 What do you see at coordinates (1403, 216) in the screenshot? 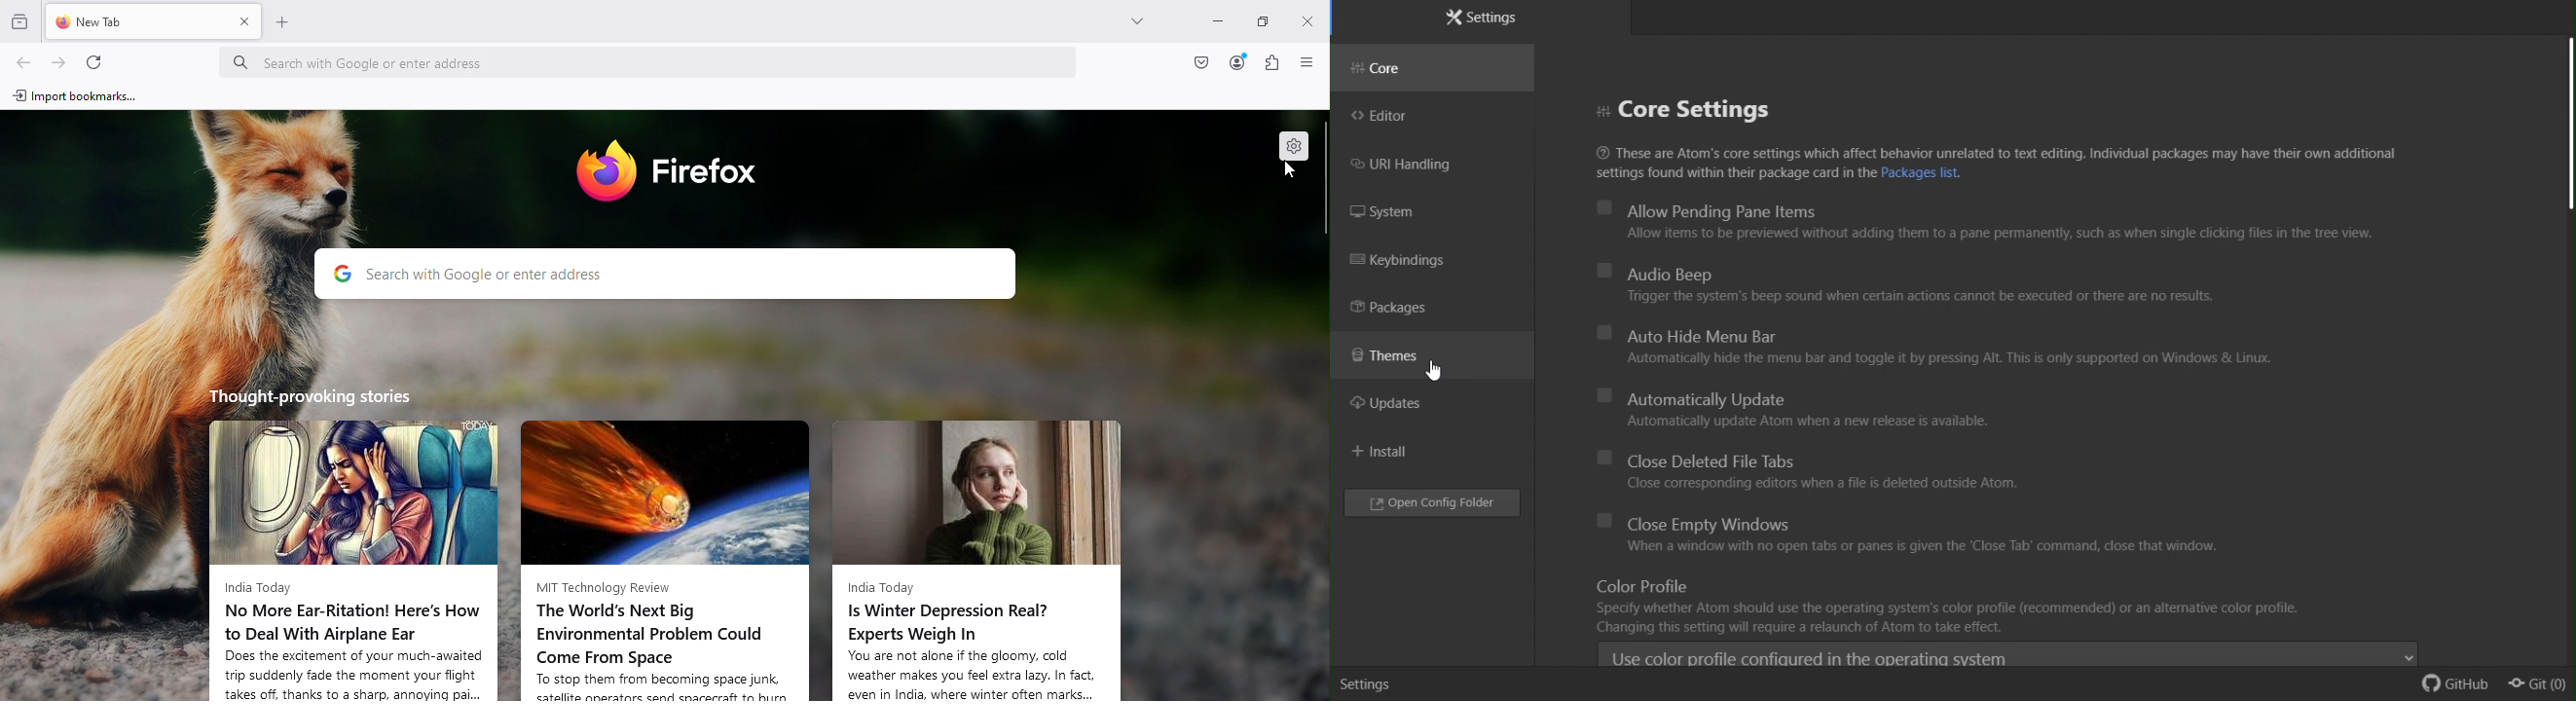
I see `System` at bounding box center [1403, 216].